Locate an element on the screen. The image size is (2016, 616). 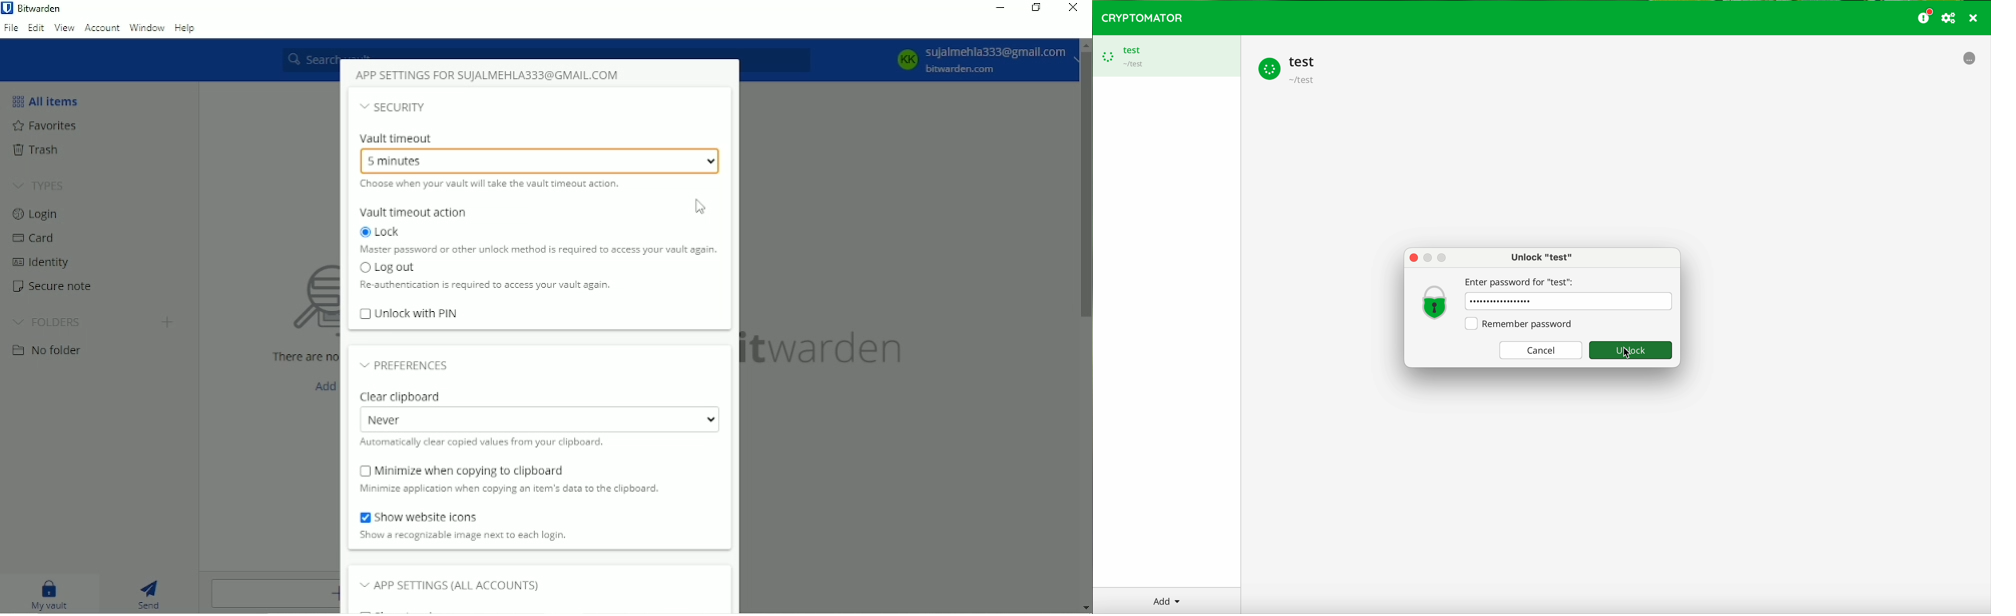
Unlock with PIN is located at coordinates (409, 314).